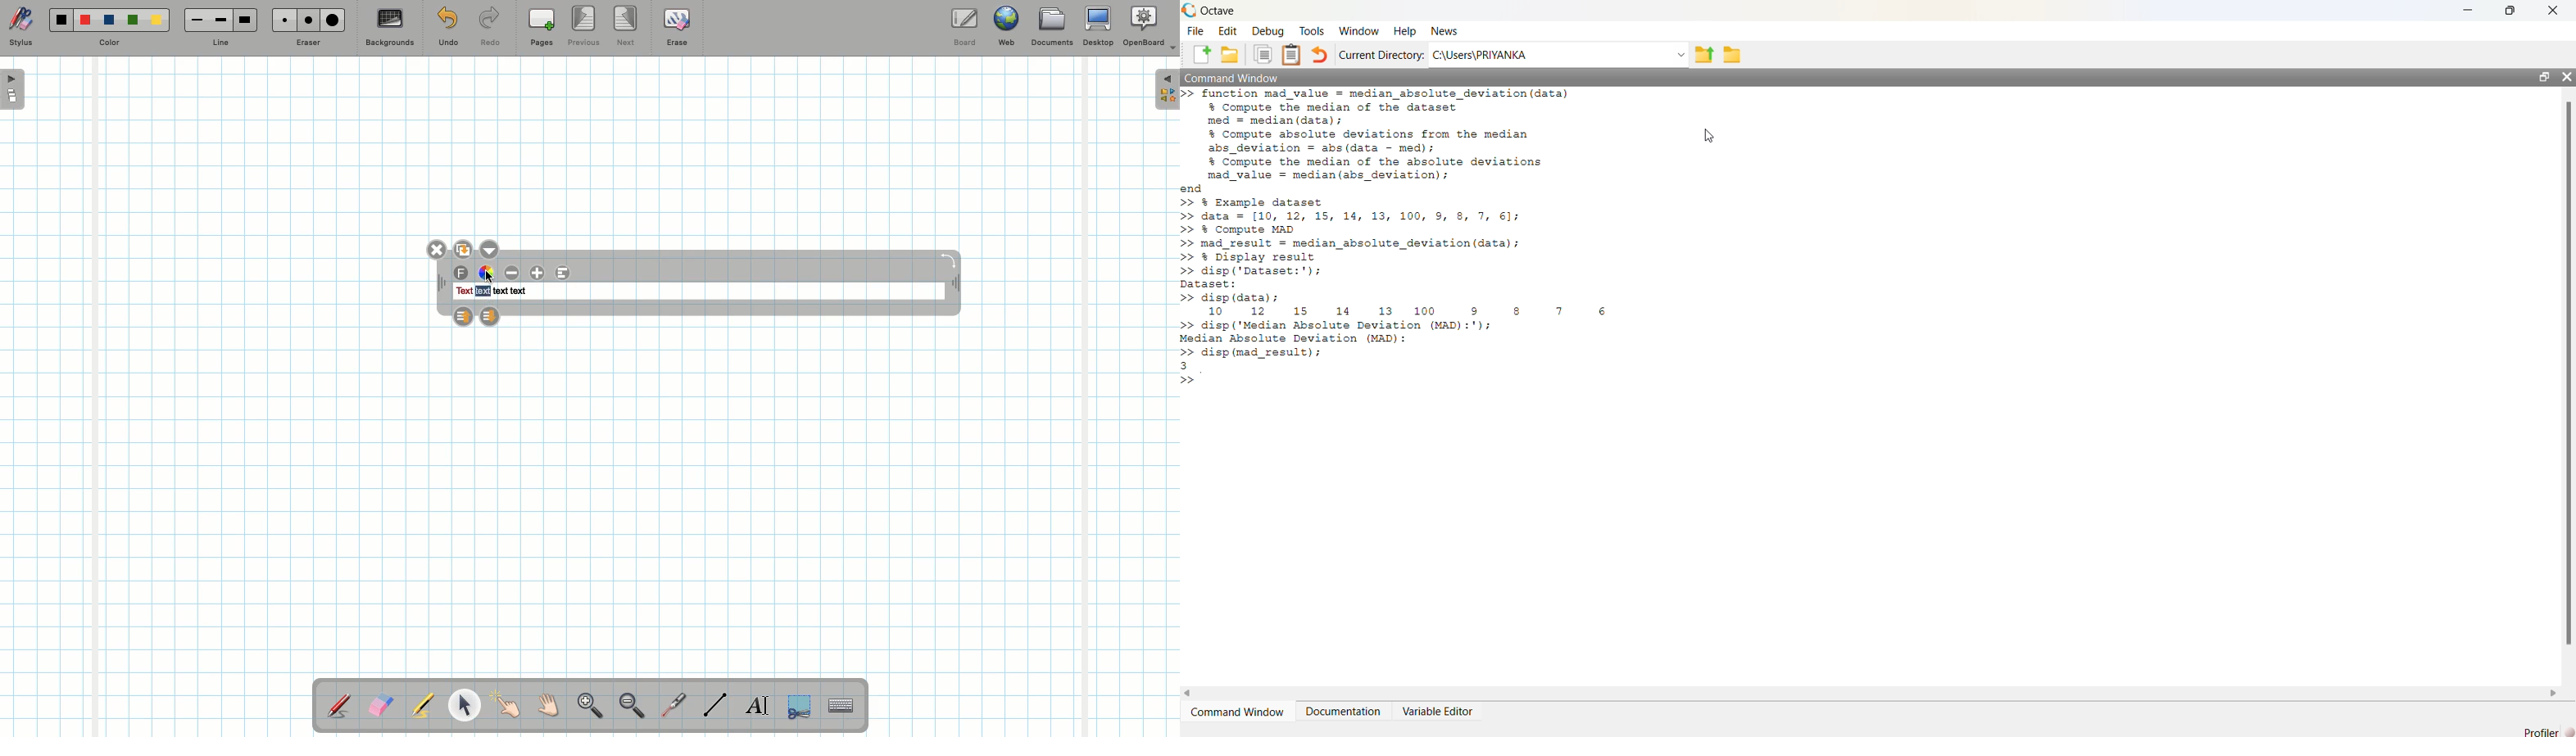 The width and height of the screenshot is (2576, 756). What do you see at coordinates (133, 21) in the screenshot?
I see `Green` at bounding box center [133, 21].